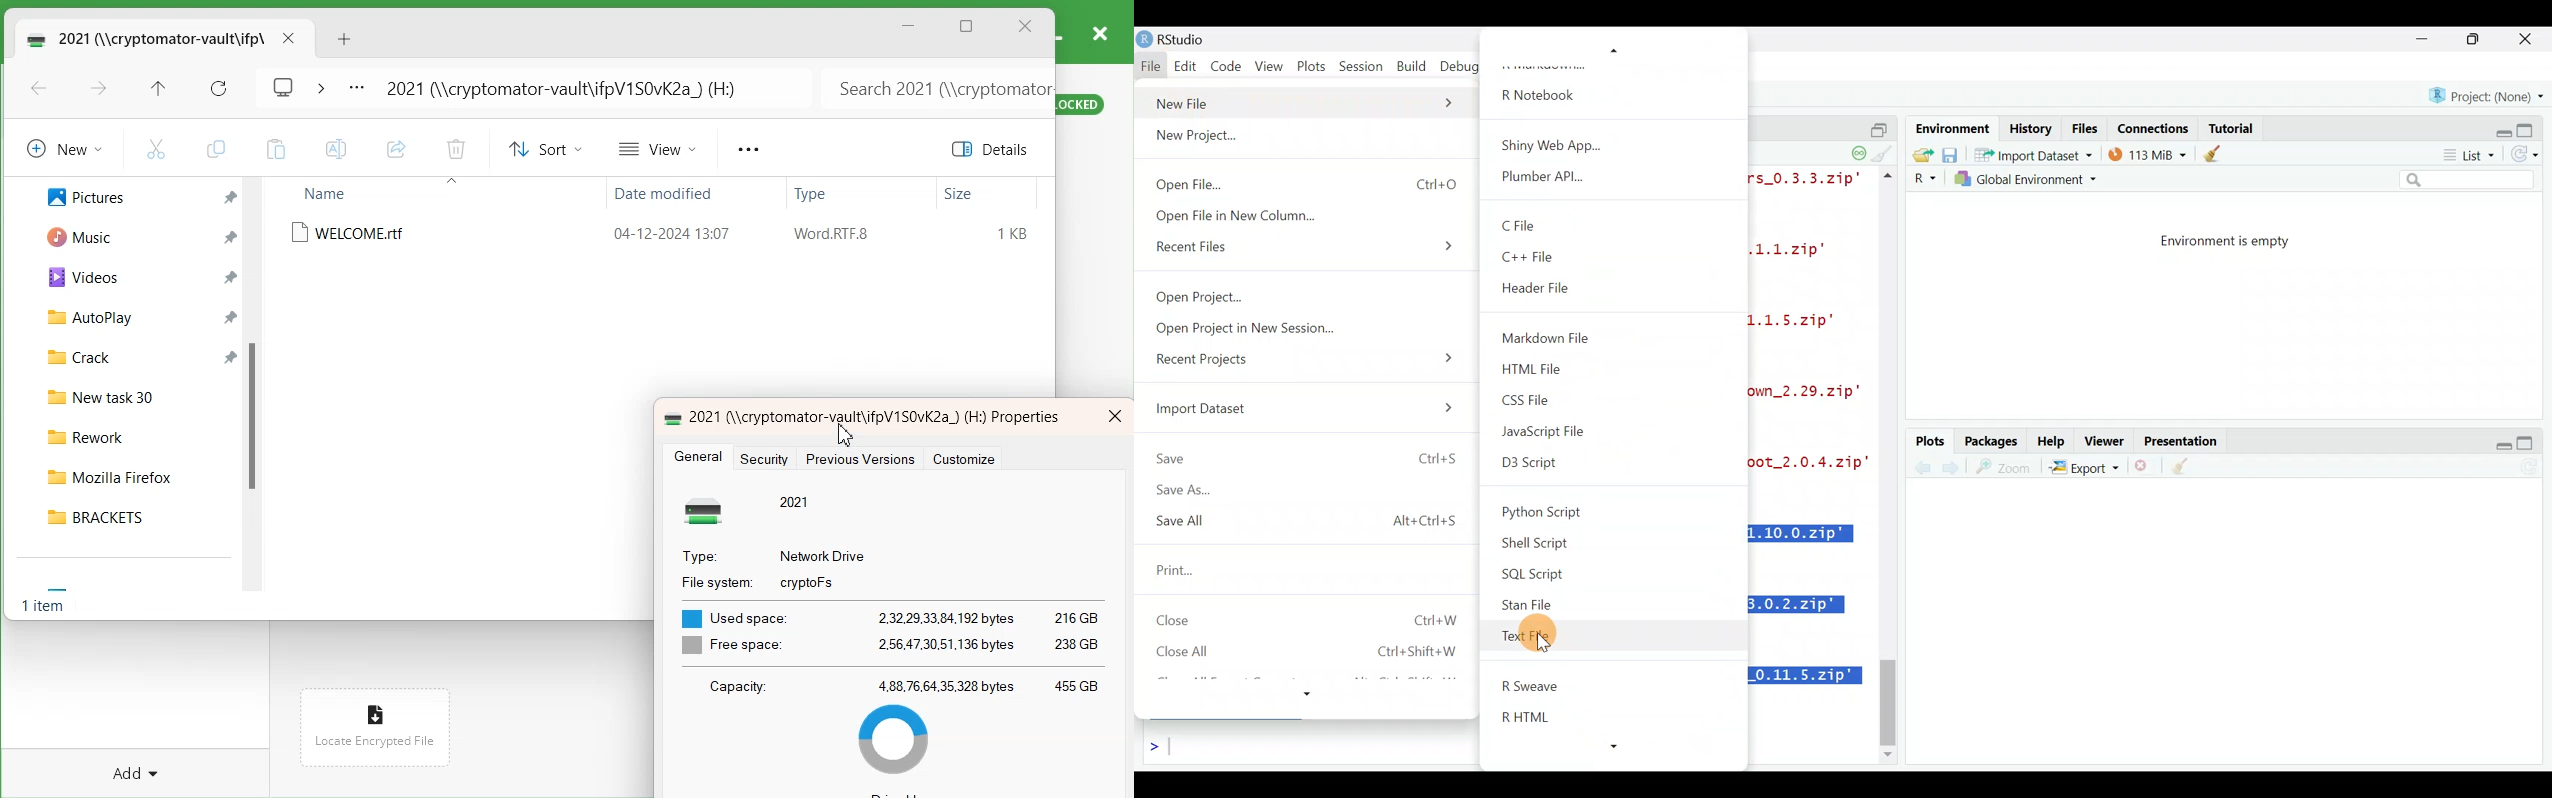 This screenshot has width=2576, height=812. I want to click on zoom, so click(2007, 468).